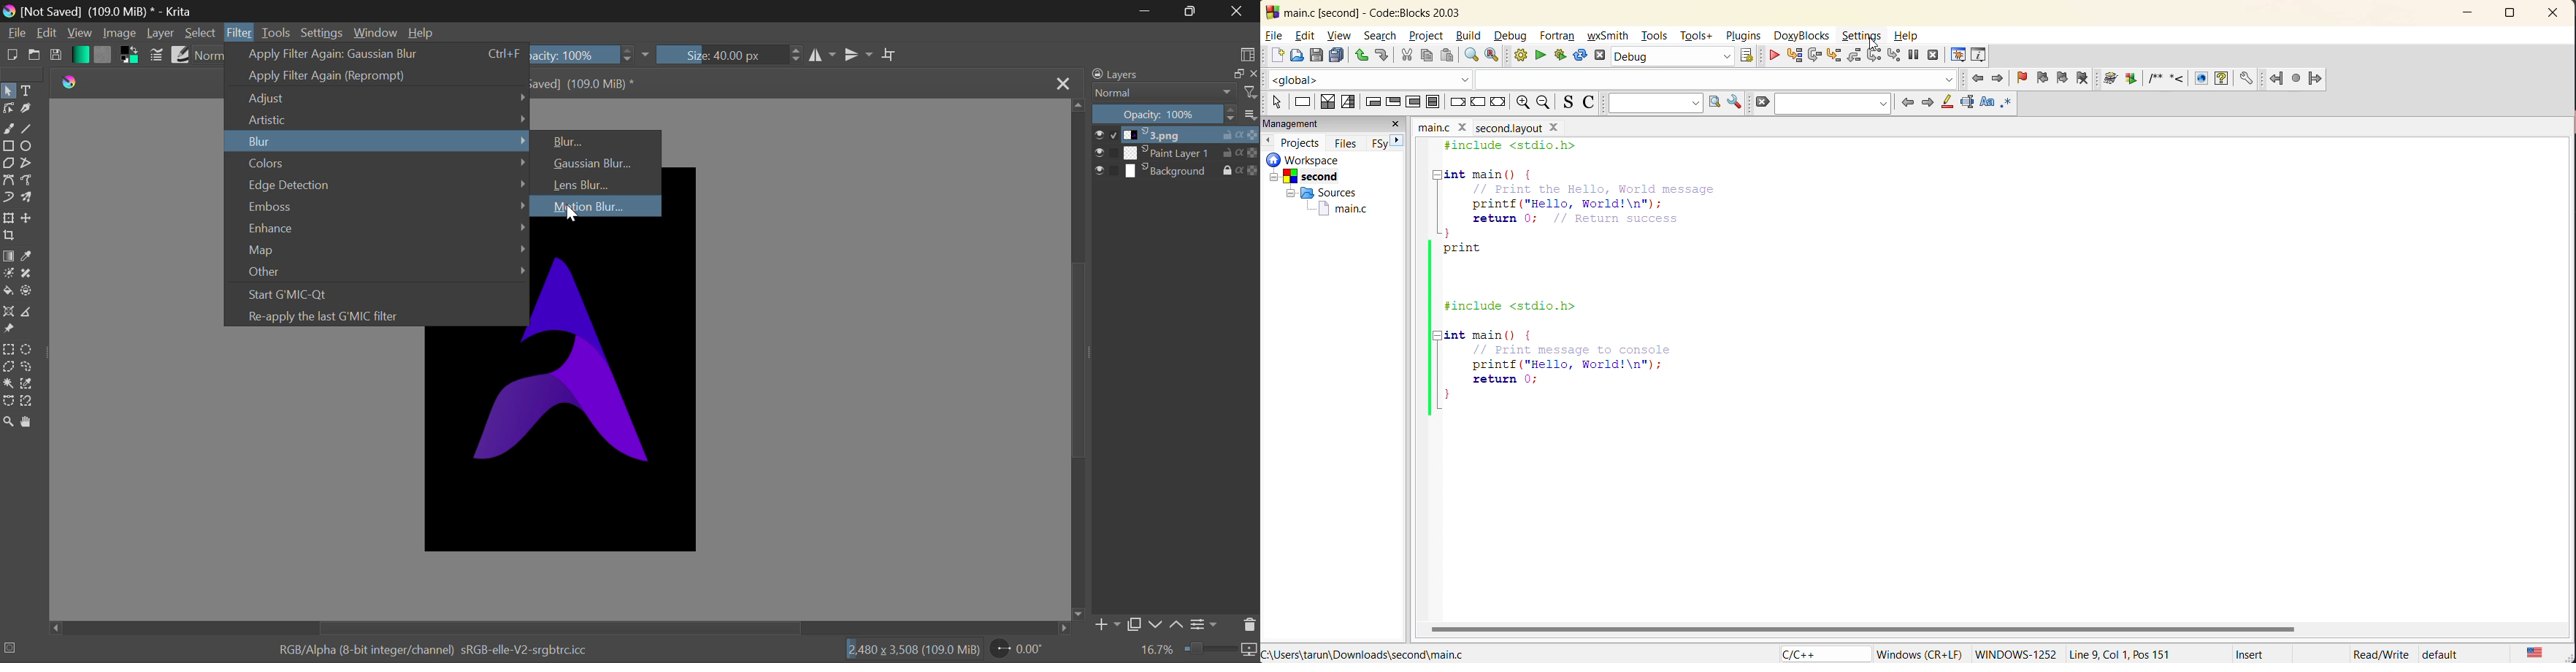  What do you see at coordinates (1411, 101) in the screenshot?
I see `counting loop` at bounding box center [1411, 101].